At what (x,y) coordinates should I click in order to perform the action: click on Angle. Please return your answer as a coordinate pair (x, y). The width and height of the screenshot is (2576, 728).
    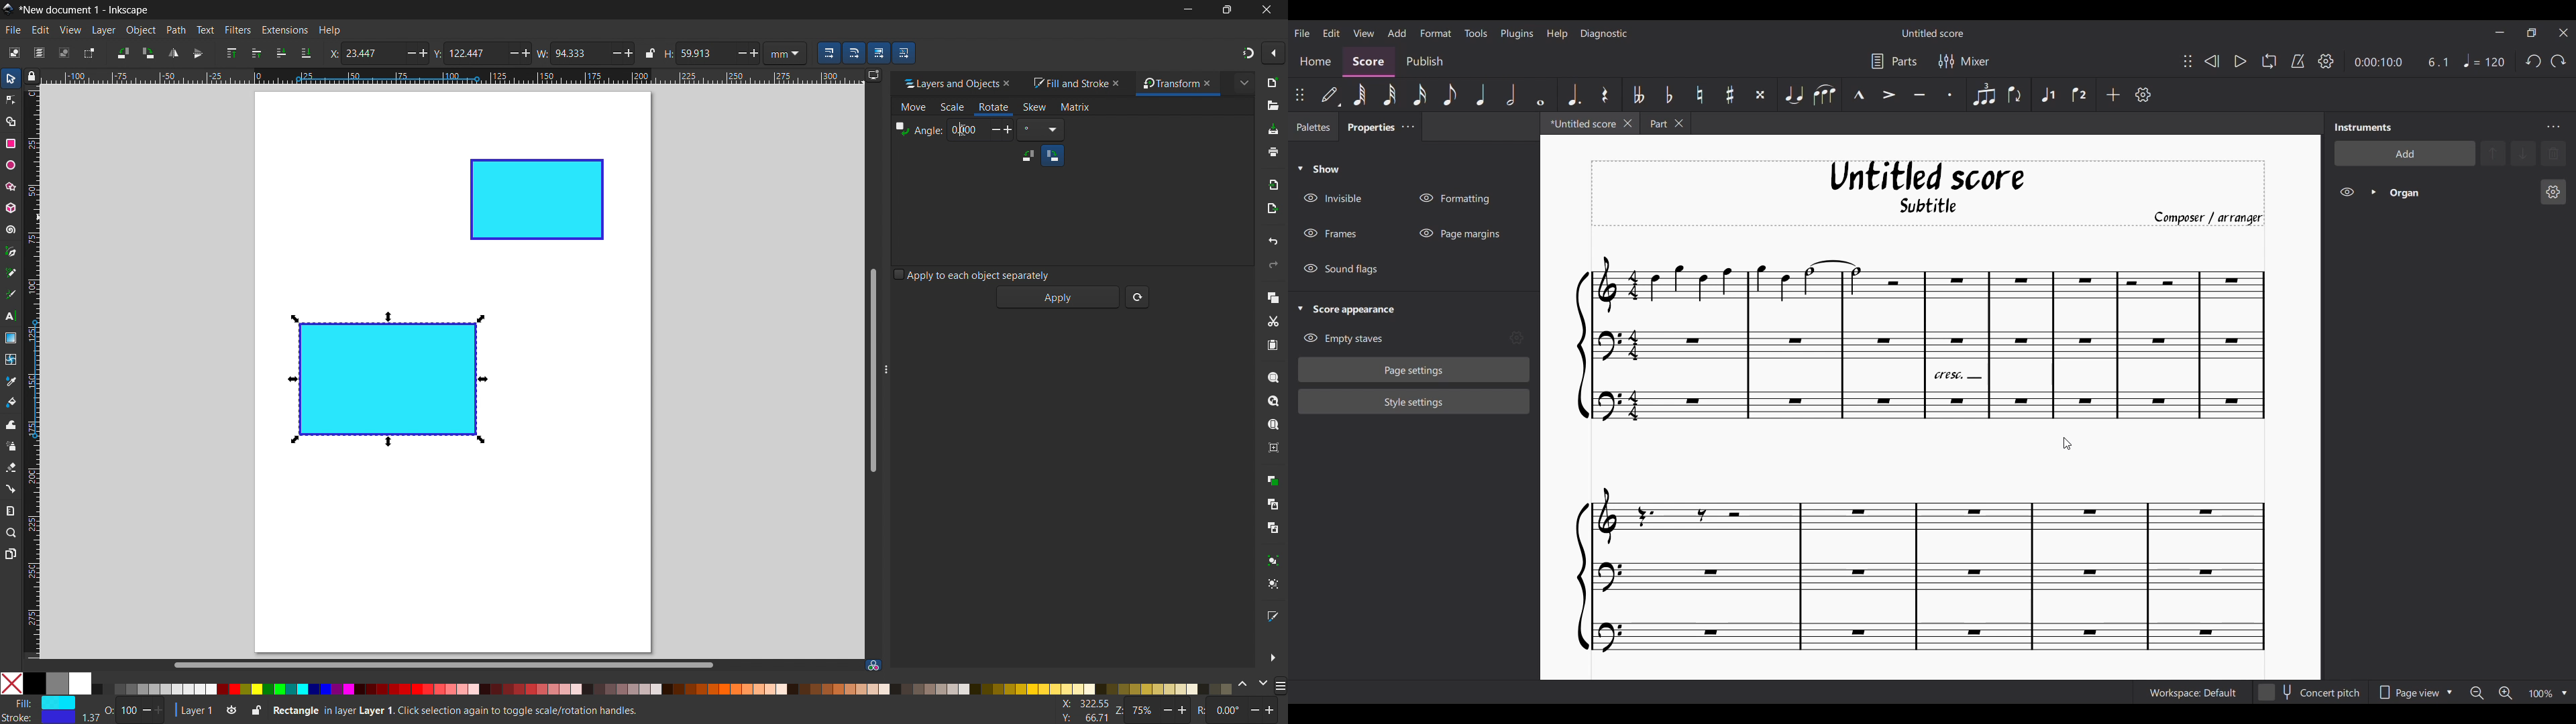
    Looking at the image, I should click on (918, 130).